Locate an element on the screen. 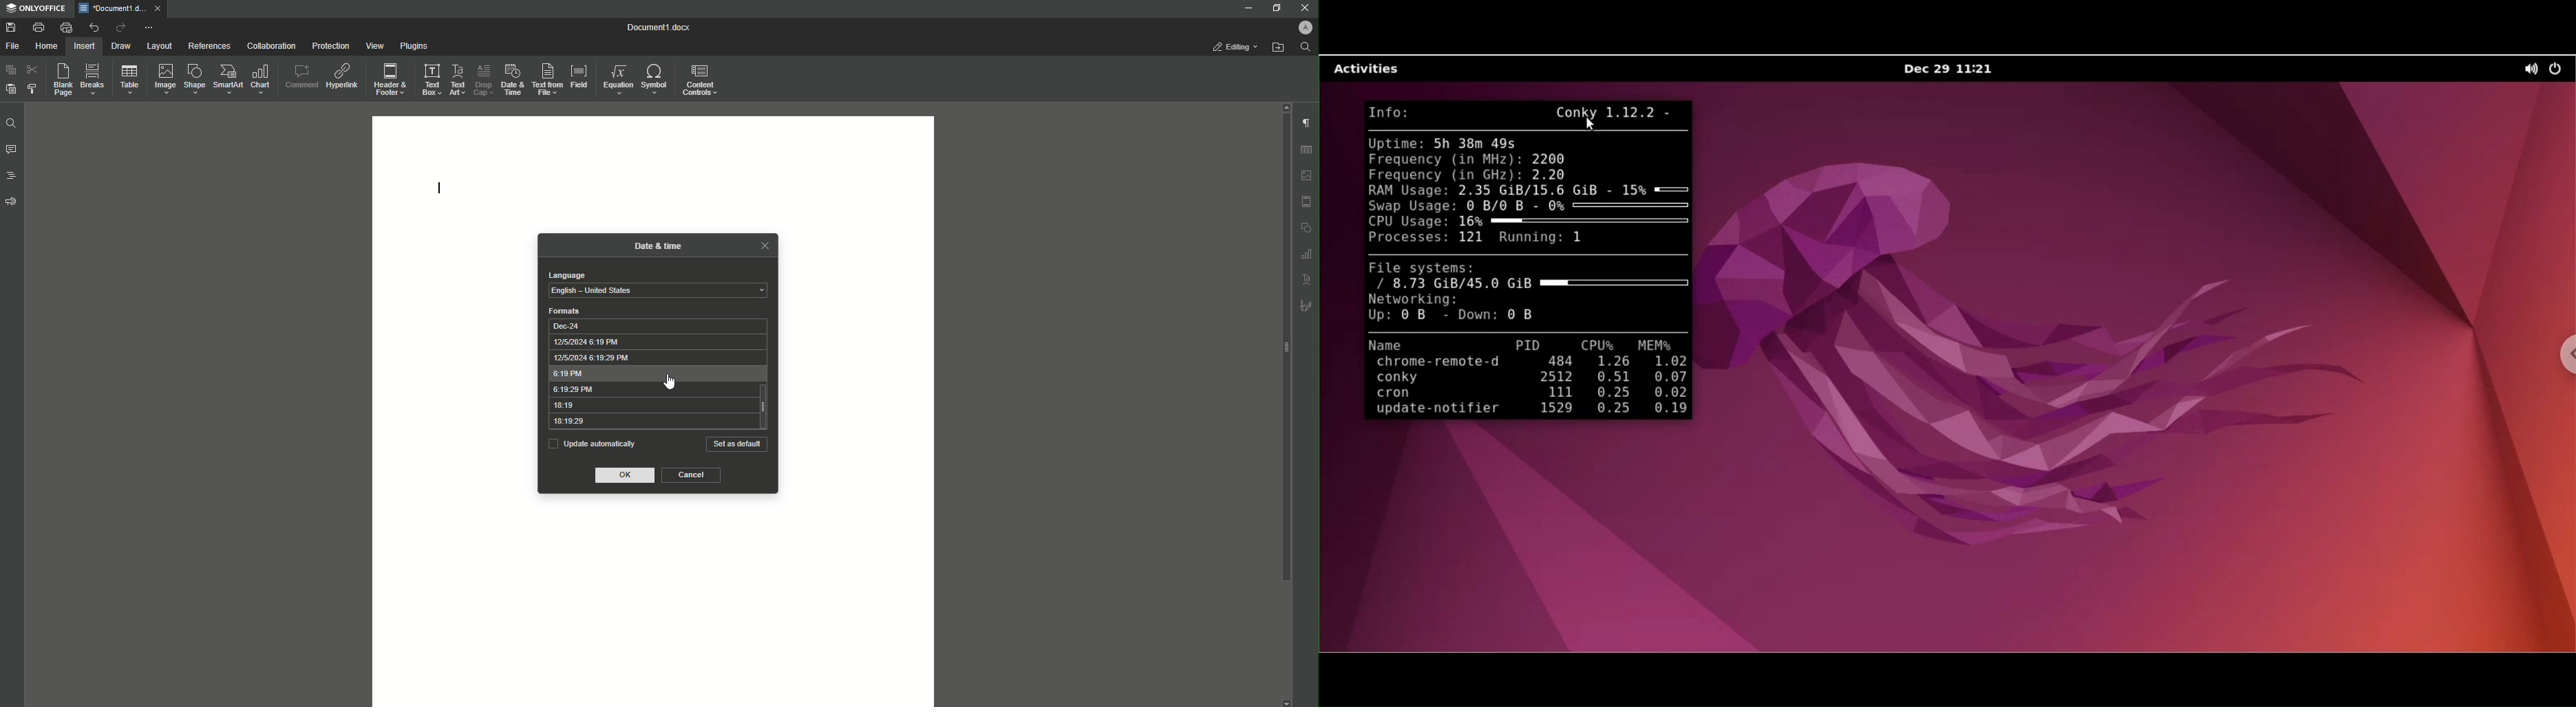 Image resolution: width=2576 pixels, height=728 pixels. Undo is located at coordinates (92, 27).